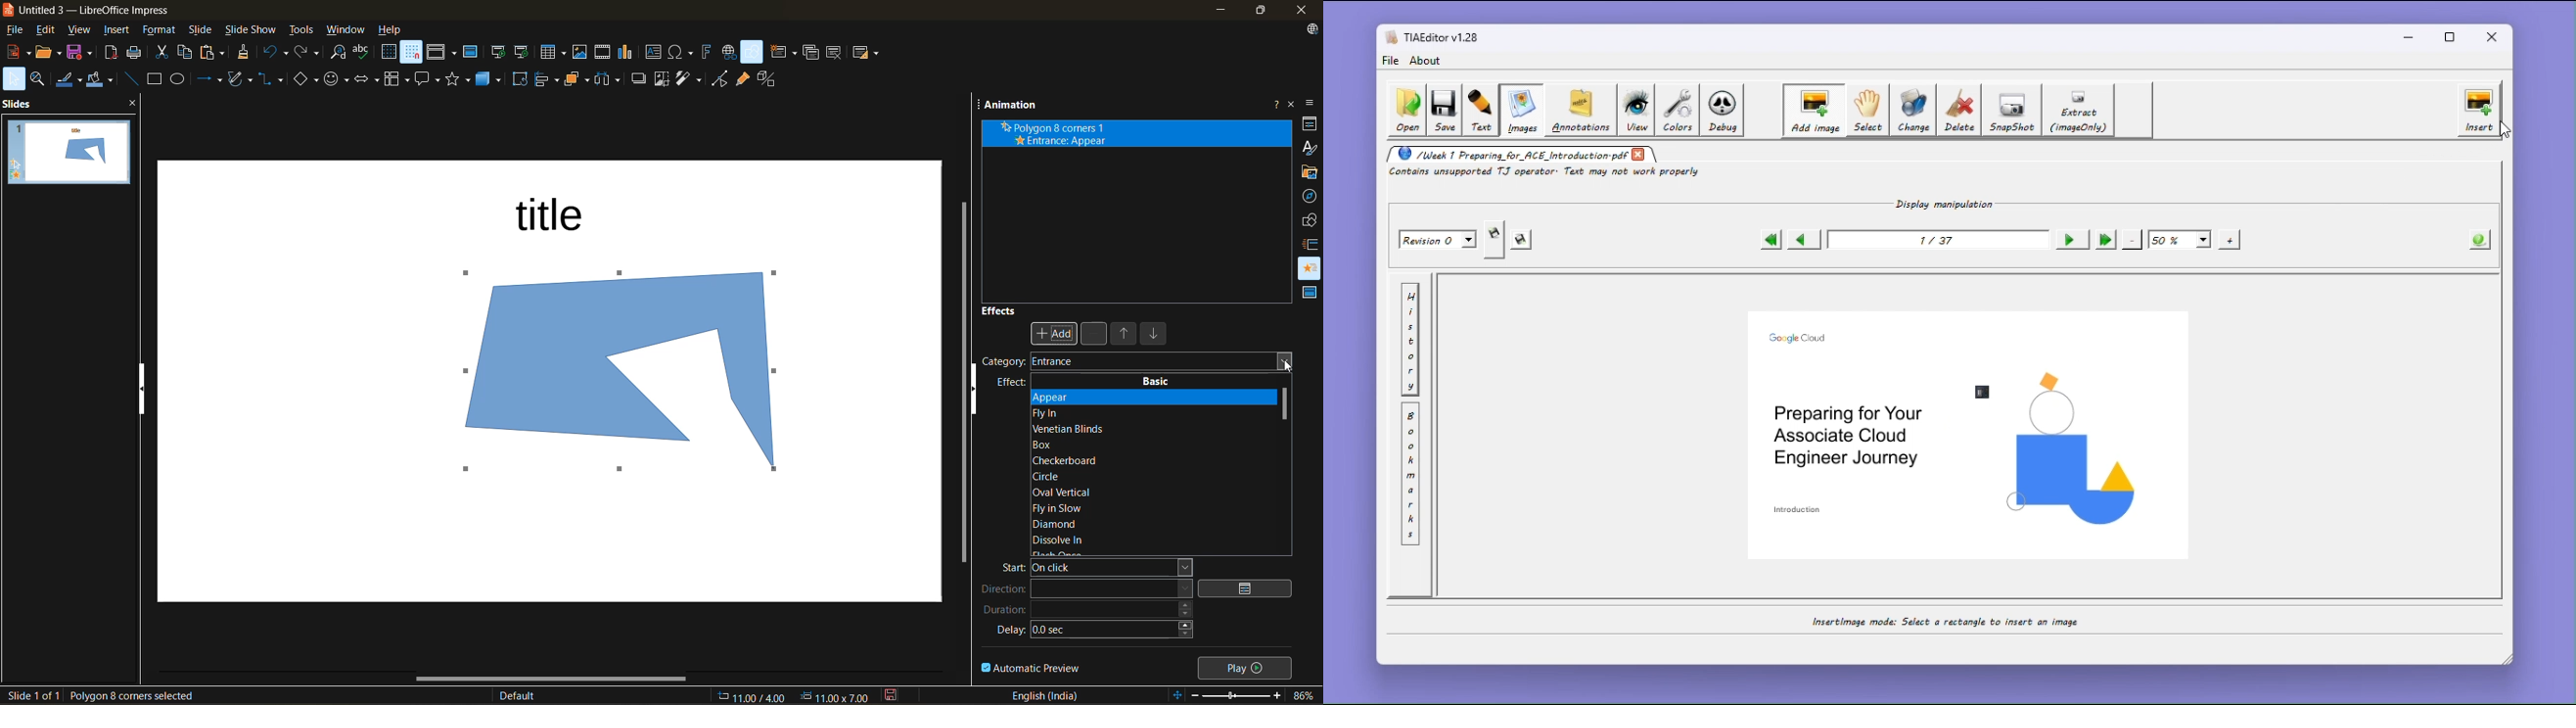  What do you see at coordinates (214, 52) in the screenshot?
I see `paste` at bounding box center [214, 52].